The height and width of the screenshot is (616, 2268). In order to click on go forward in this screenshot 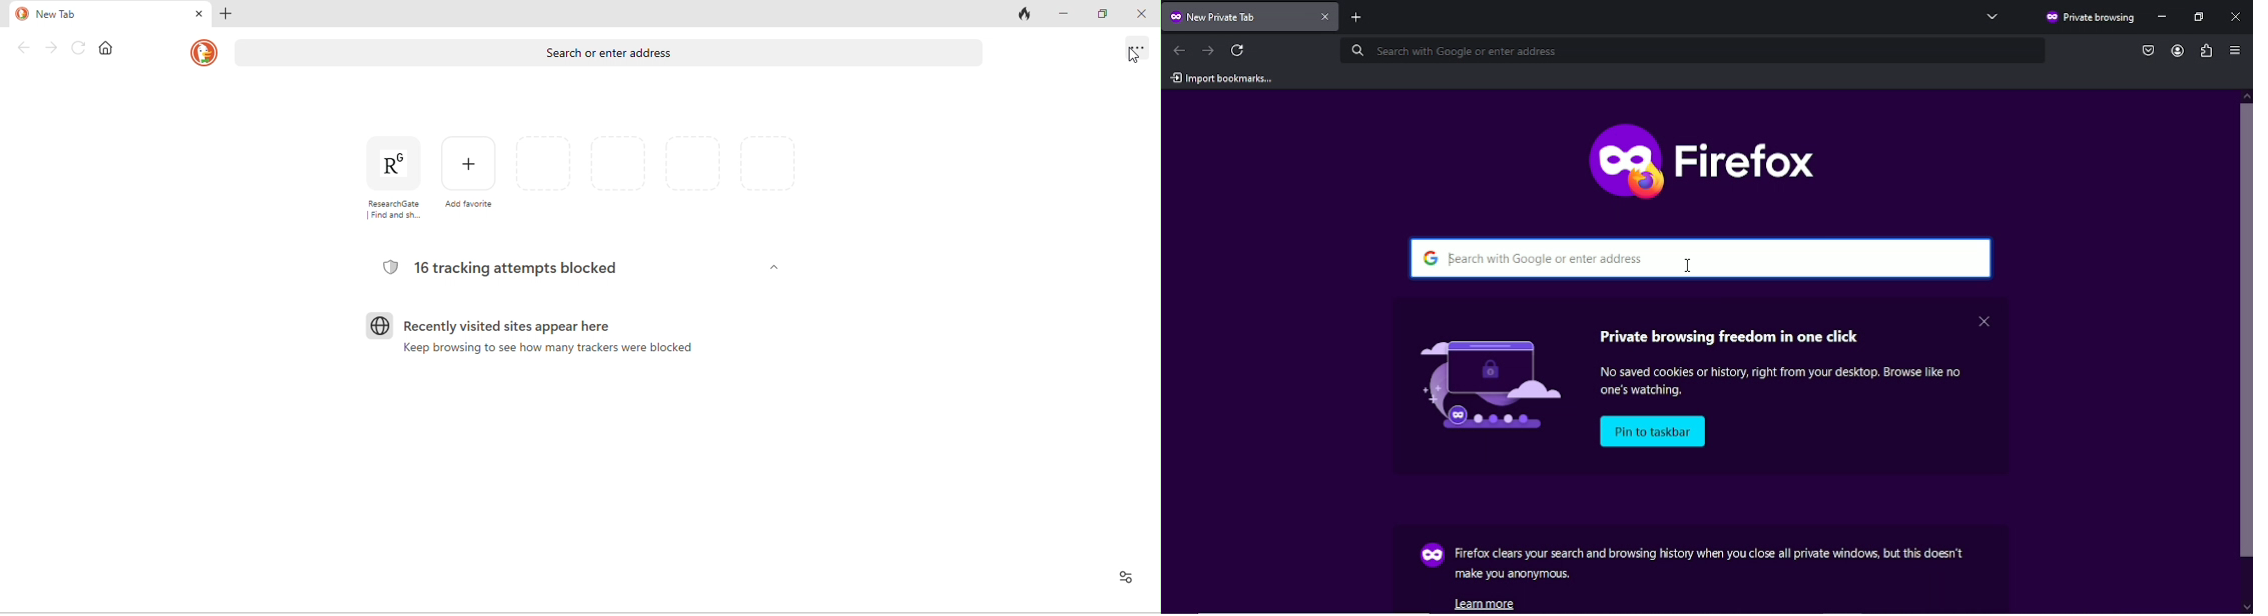, I will do `click(1208, 49)`.